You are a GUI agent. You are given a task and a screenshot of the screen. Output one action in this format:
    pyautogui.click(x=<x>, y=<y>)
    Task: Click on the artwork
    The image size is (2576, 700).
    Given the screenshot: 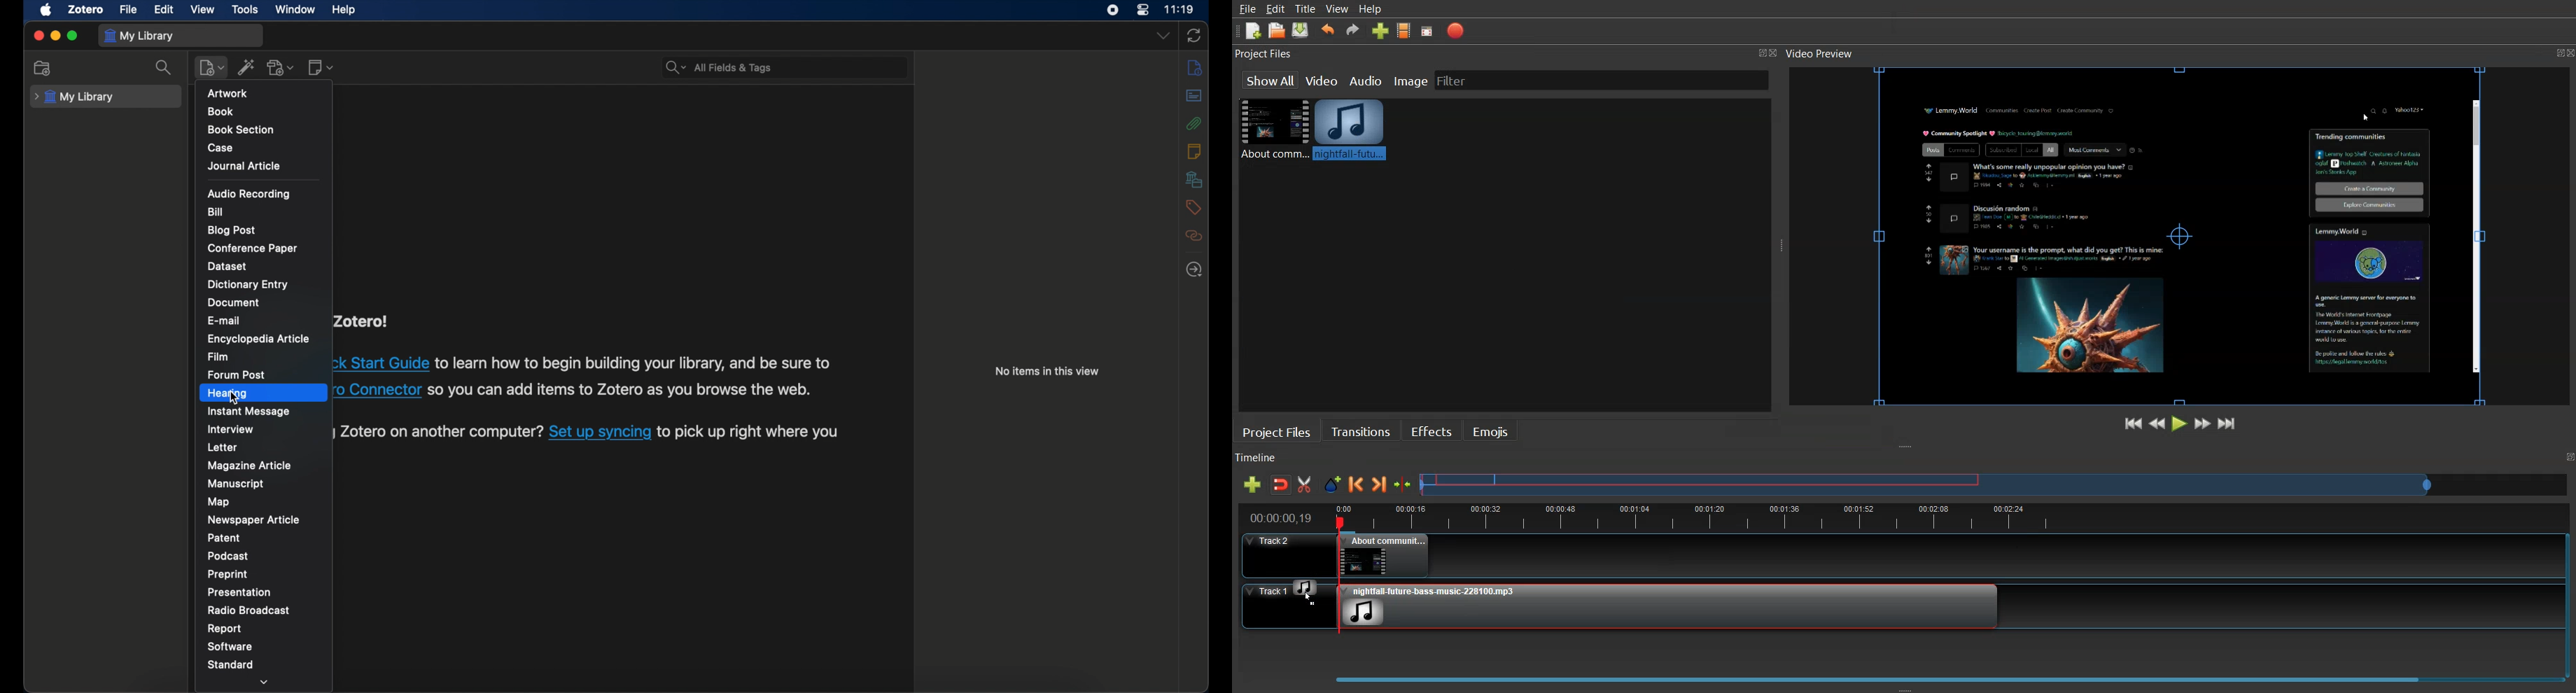 What is the action you would take?
    pyautogui.click(x=228, y=92)
    